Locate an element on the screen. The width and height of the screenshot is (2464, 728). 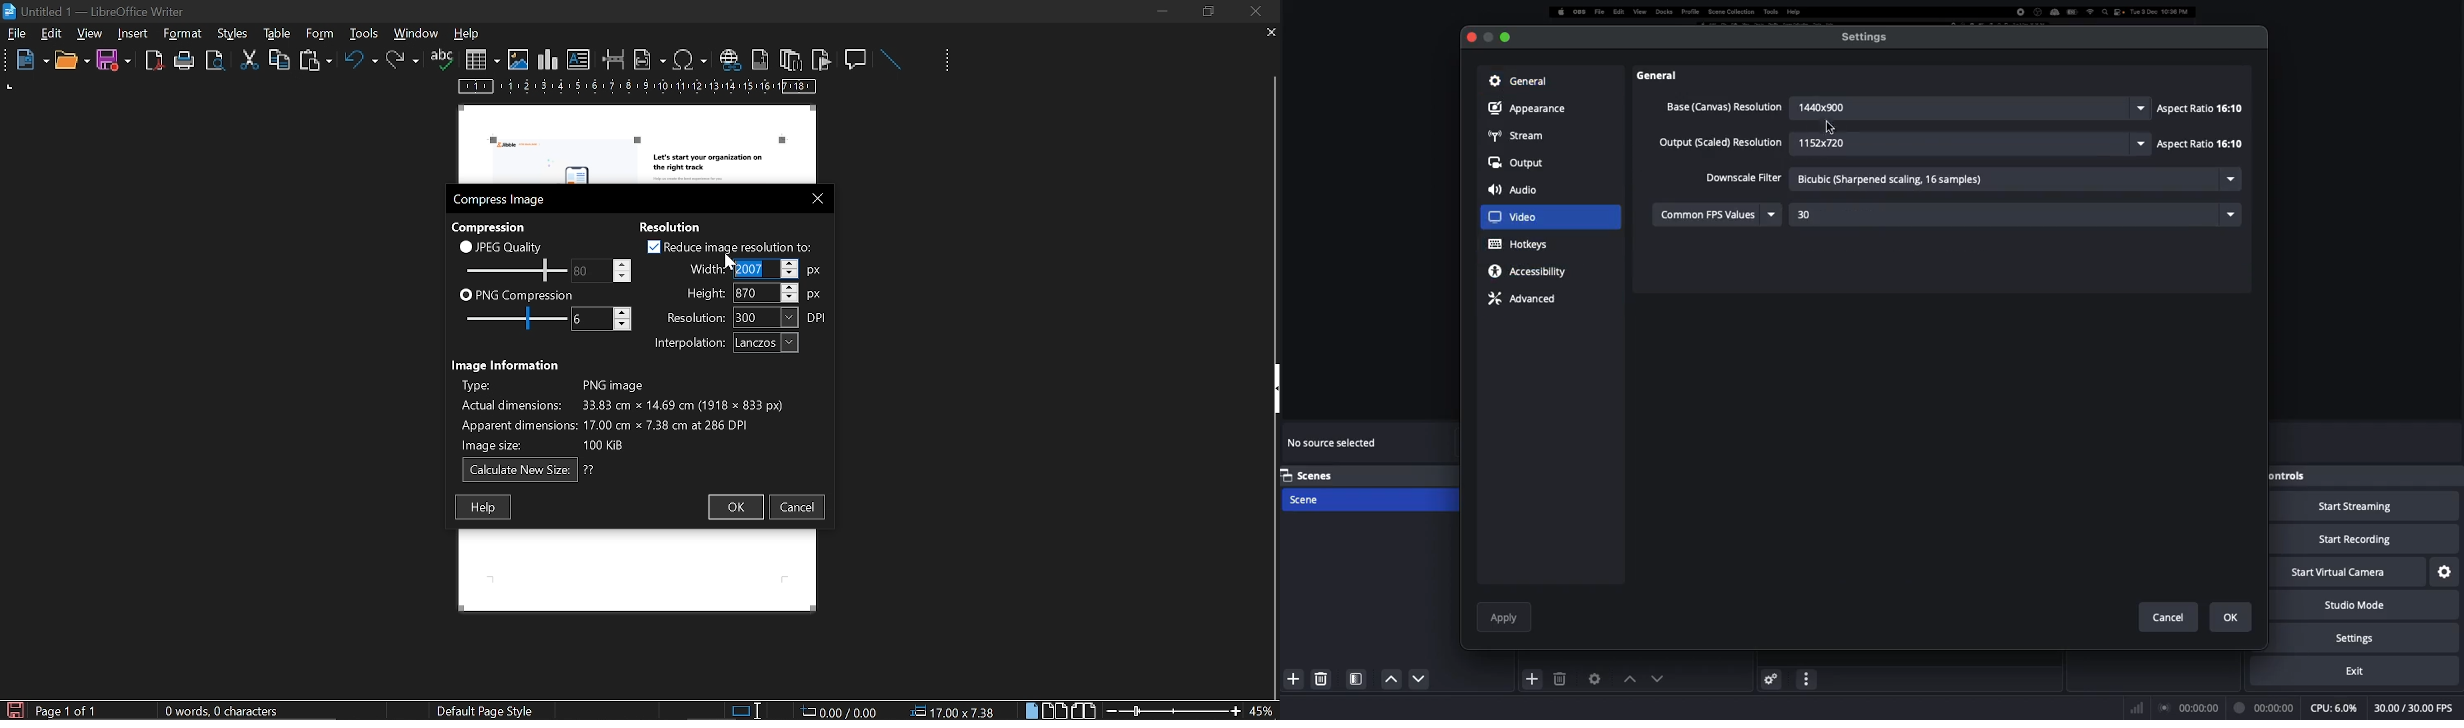
insert is located at coordinates (134, 34).